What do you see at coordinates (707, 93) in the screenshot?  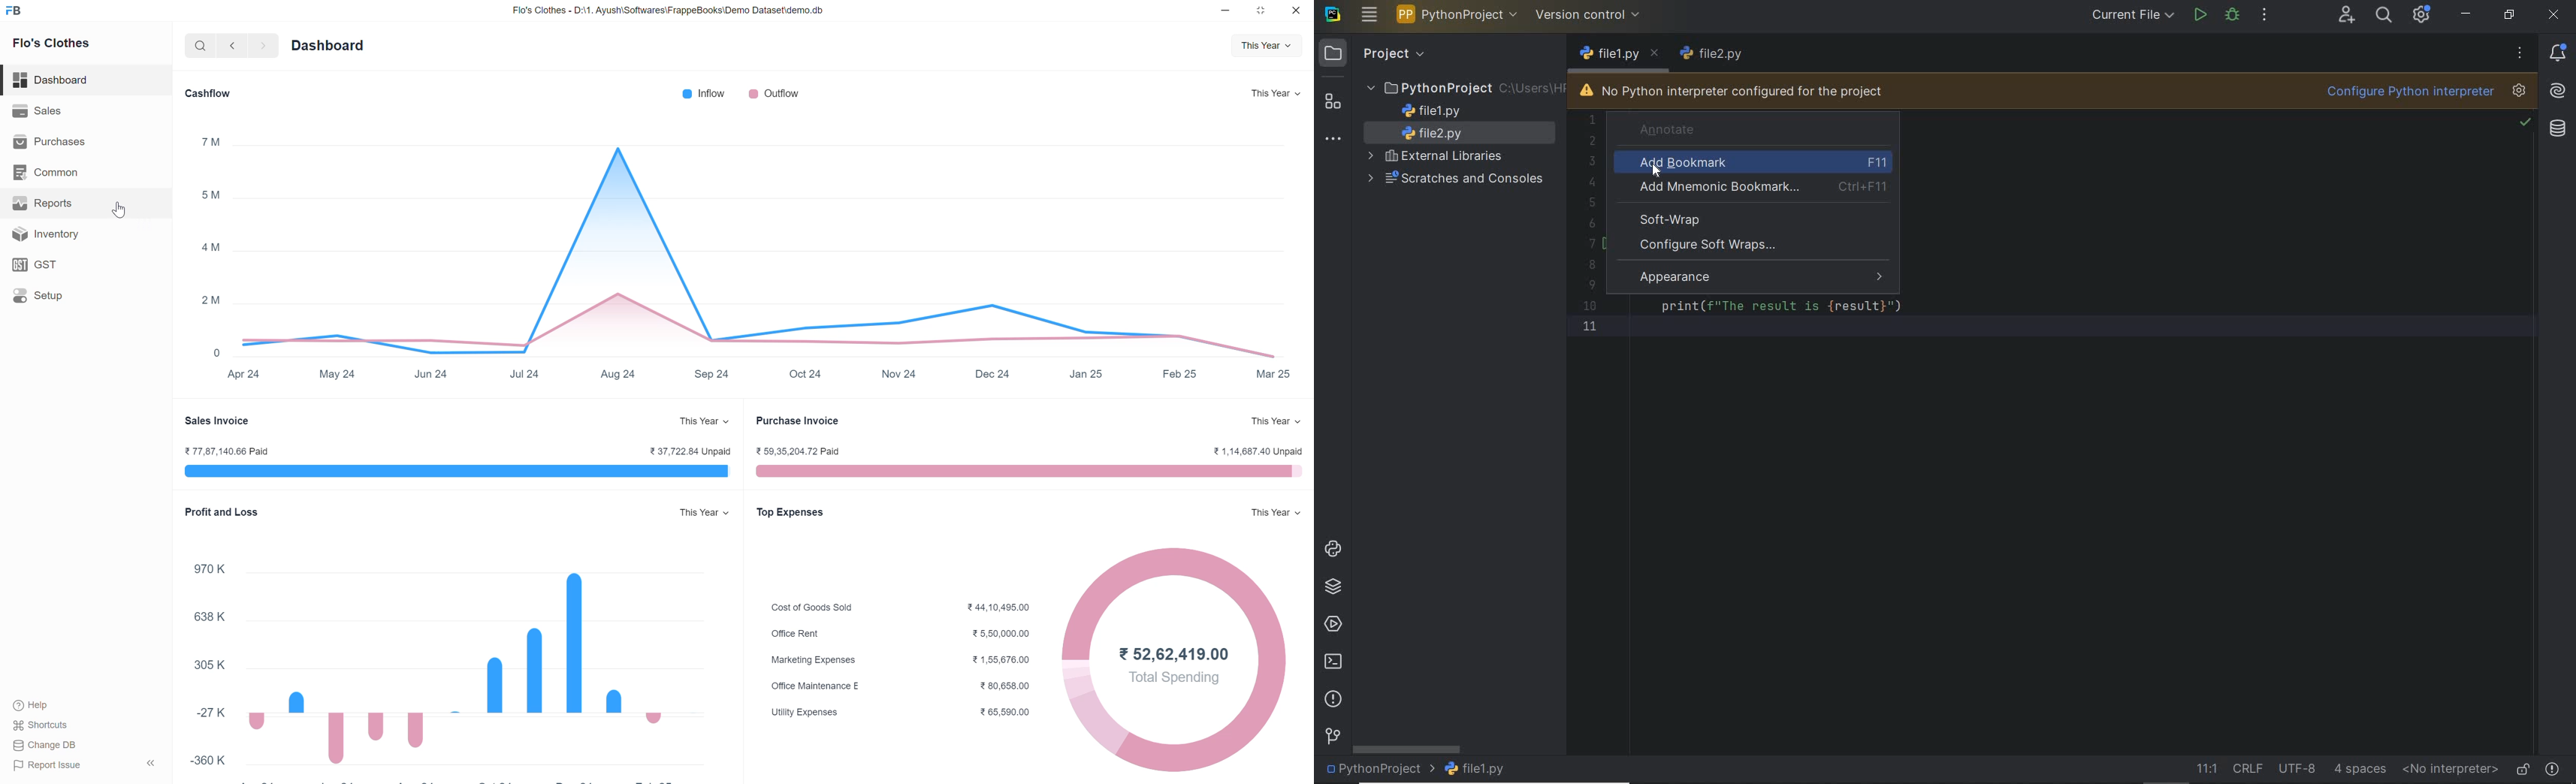 I see `Inflow` at bounding box center [707, 93].